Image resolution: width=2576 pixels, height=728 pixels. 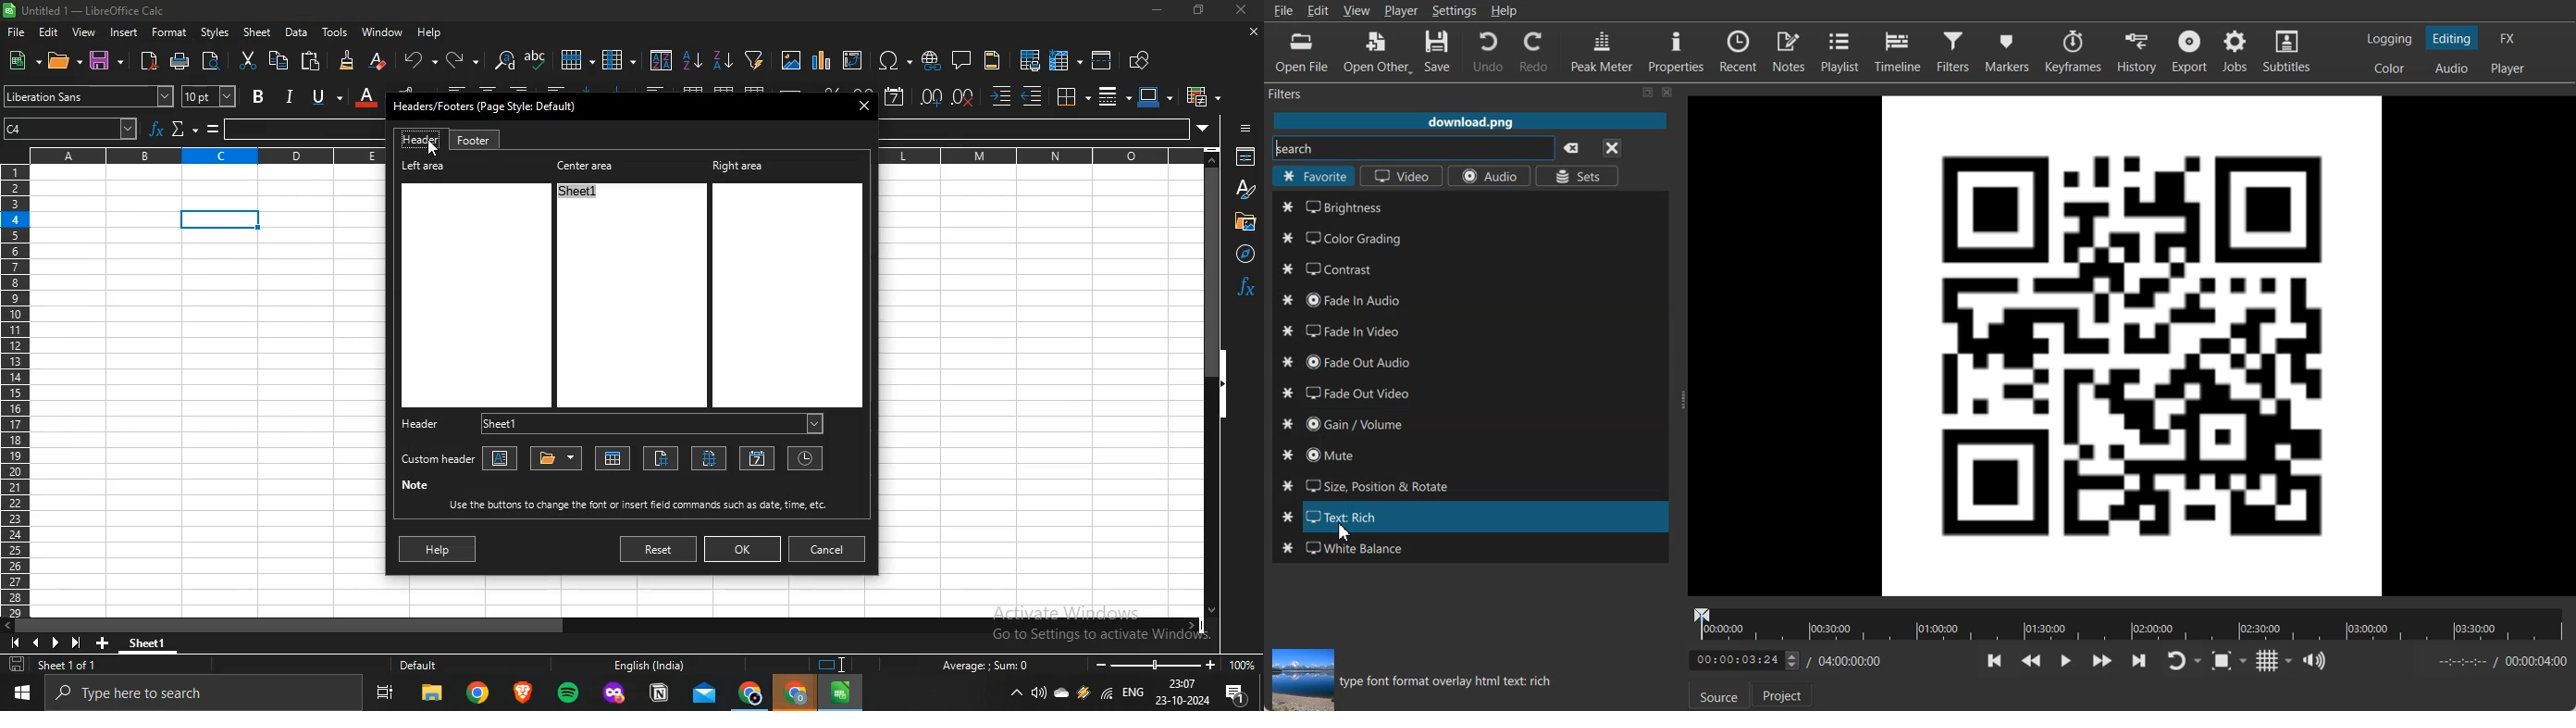 What do you see at coordinates (836, 665) in the screenshot?
I see `icon` at bounding box center [836, 665].